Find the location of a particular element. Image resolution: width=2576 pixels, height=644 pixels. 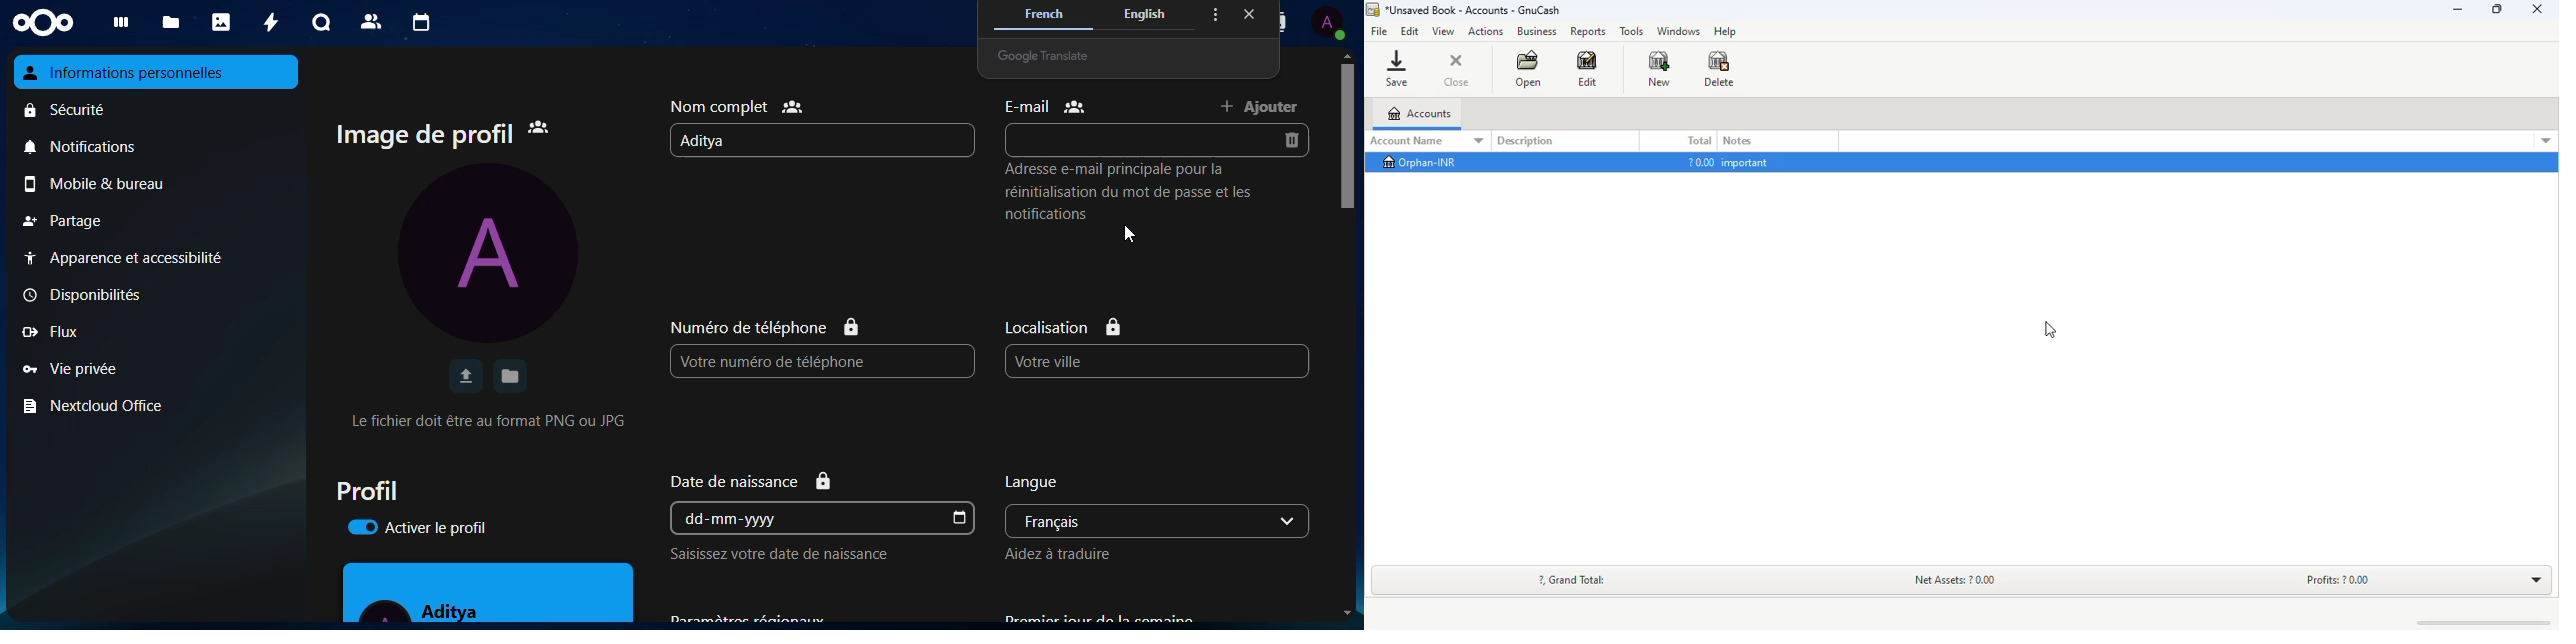

profits: ? 0.00 is located at coordinates (2338, 579).